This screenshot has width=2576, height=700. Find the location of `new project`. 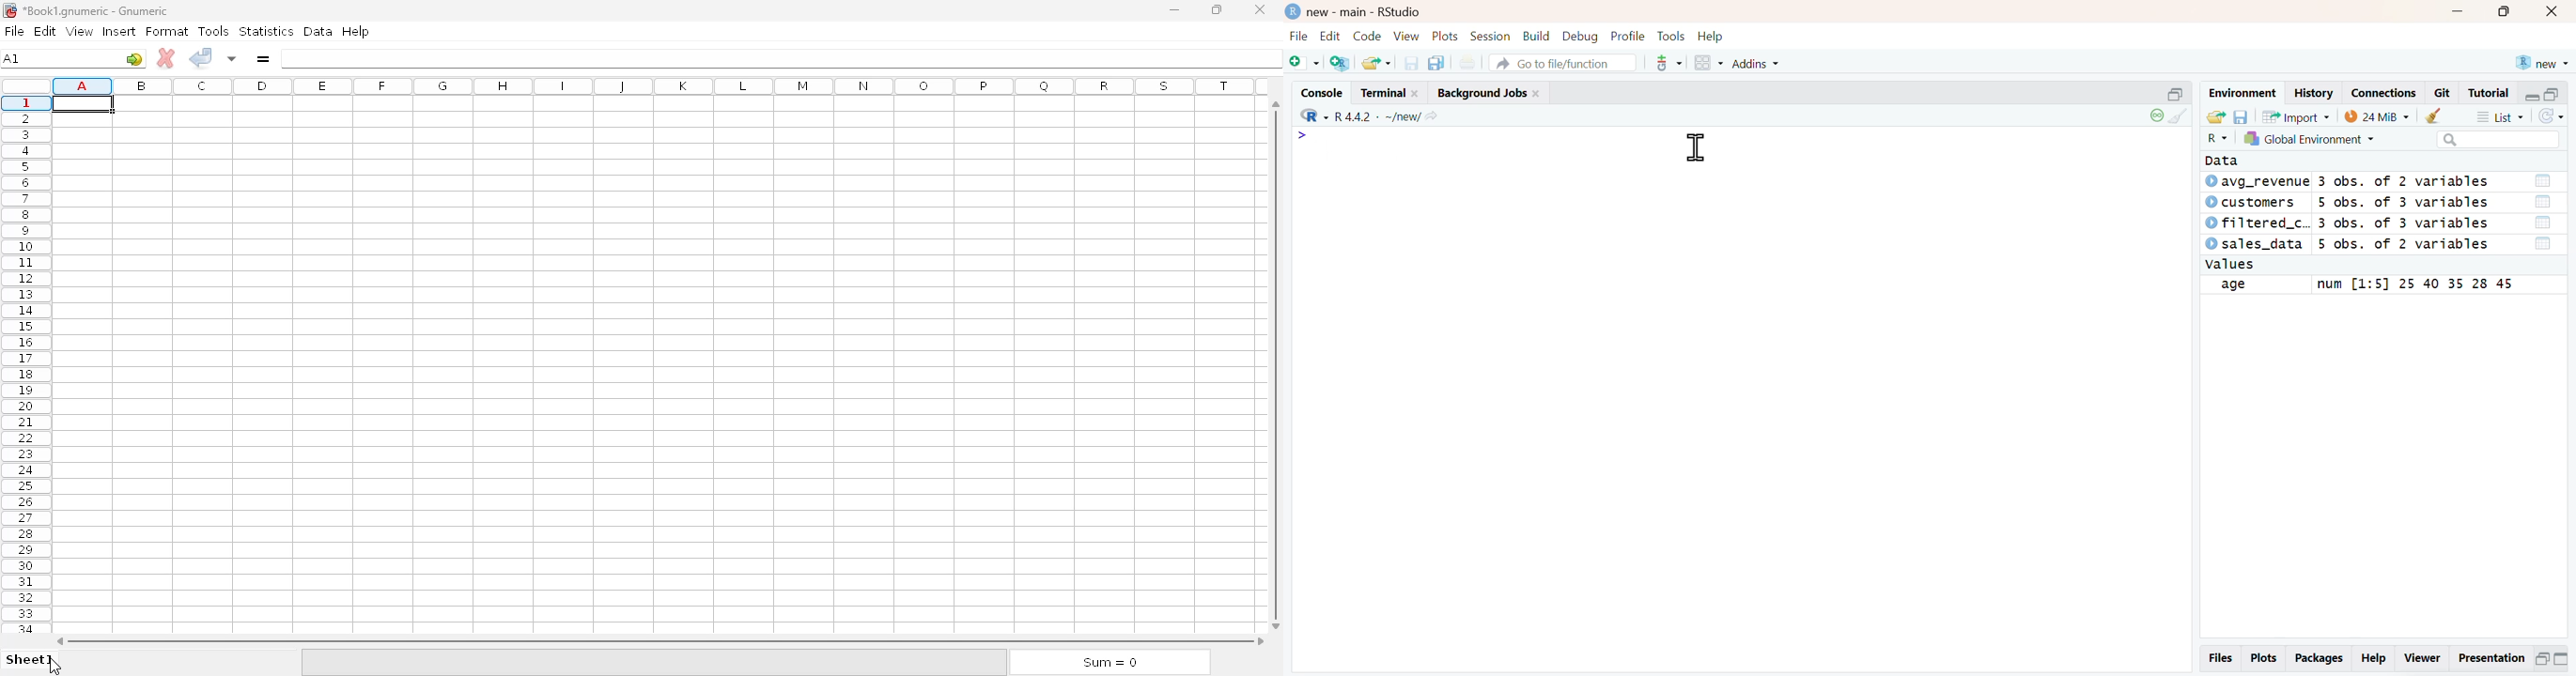

new project is located at coordinates (2542, 63).